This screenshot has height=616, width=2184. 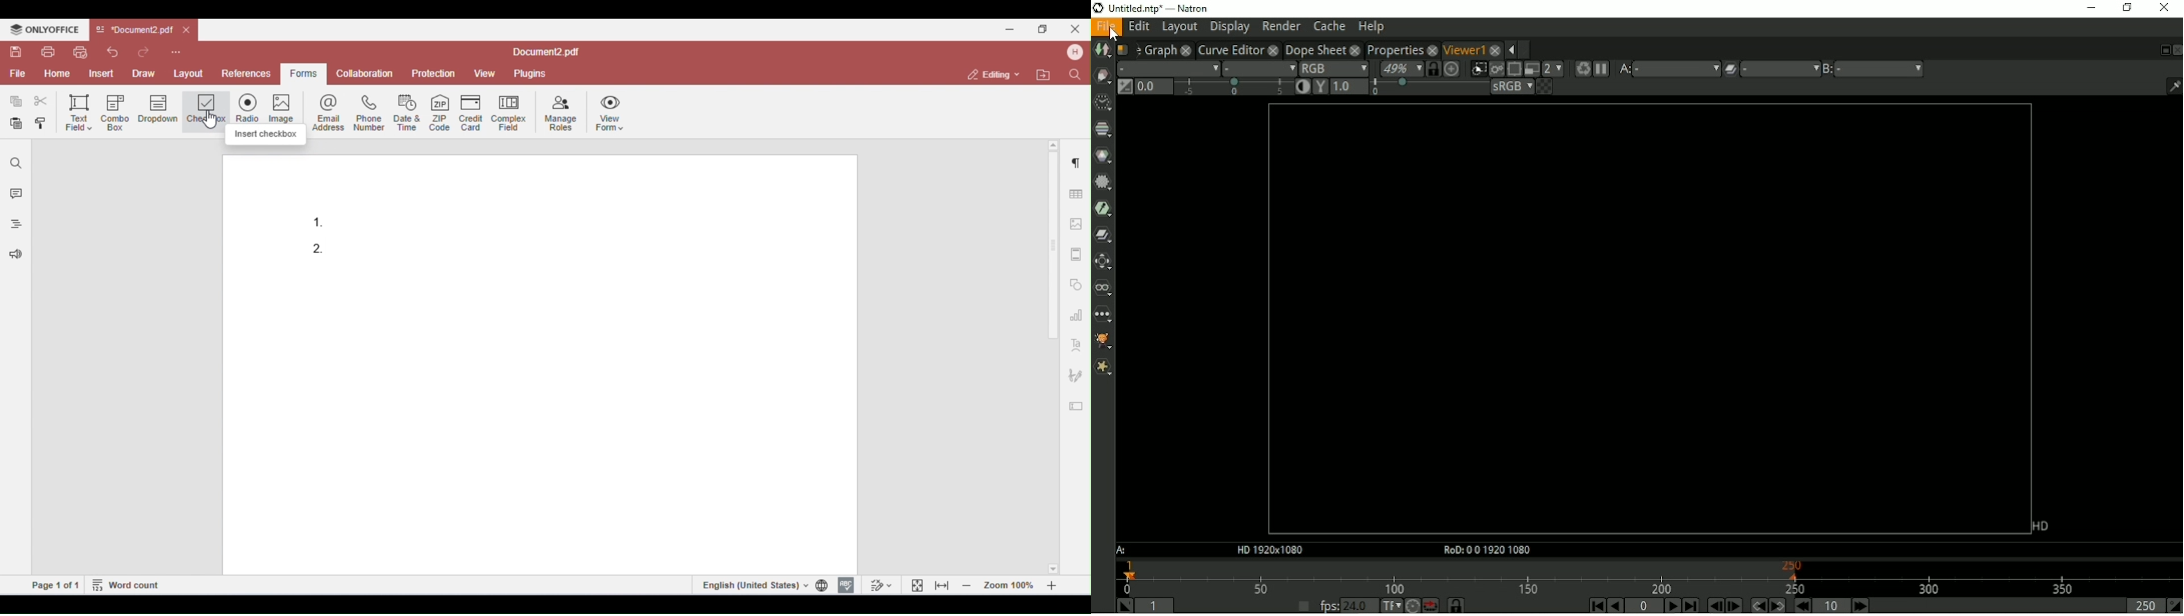 What do you see at coordinates (1077, 282) in the screenshot?
I see `shape settings` at bounding box center [1077, 282].